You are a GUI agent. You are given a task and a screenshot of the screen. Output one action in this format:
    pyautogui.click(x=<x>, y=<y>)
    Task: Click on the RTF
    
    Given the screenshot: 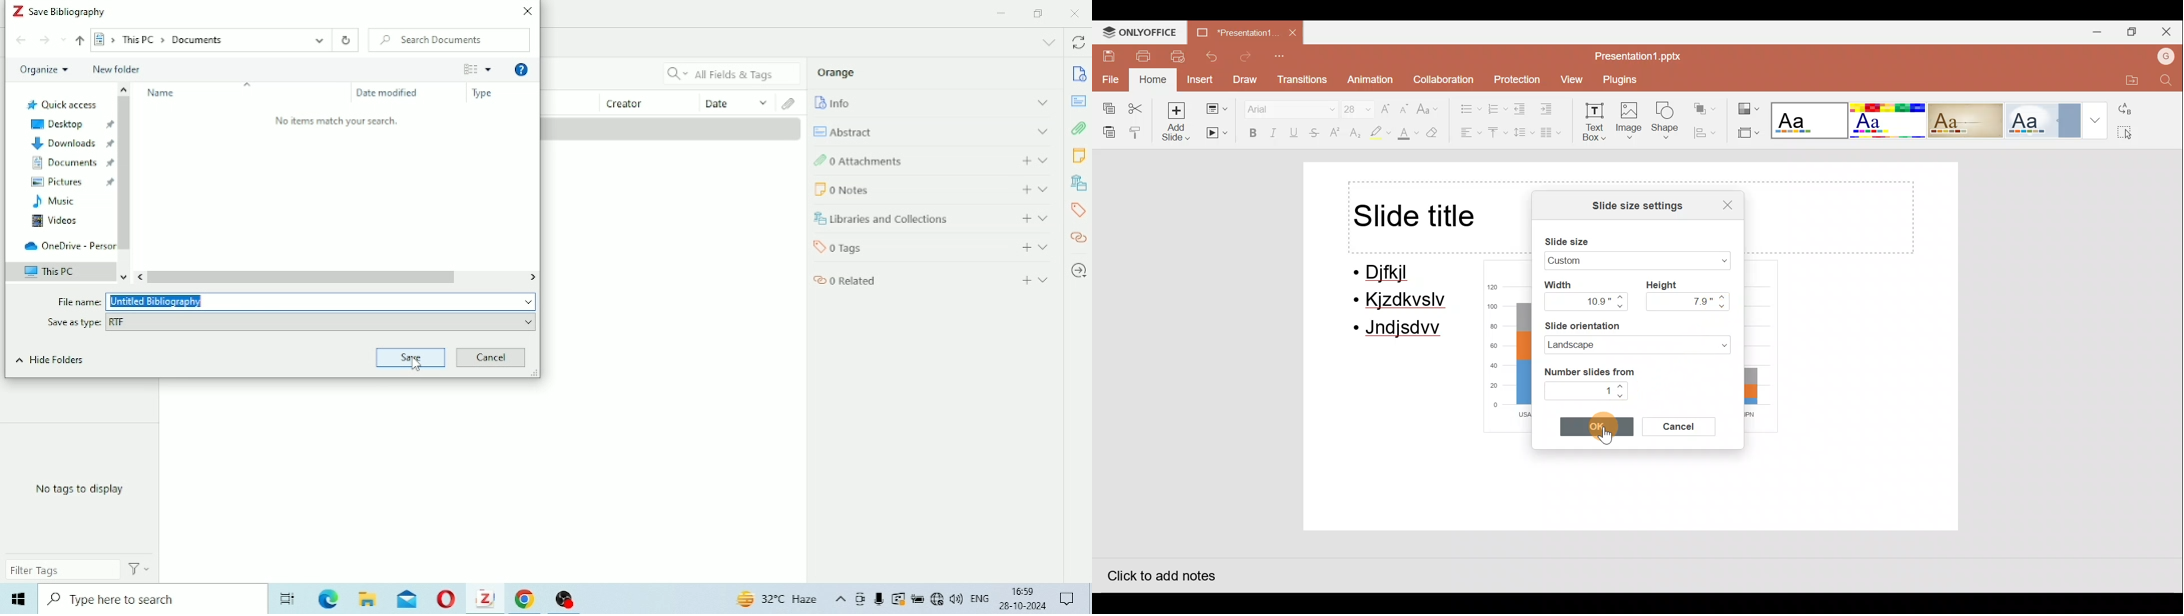 What is the action you would take?
    pyautogui.click(x=323, y=322)
    